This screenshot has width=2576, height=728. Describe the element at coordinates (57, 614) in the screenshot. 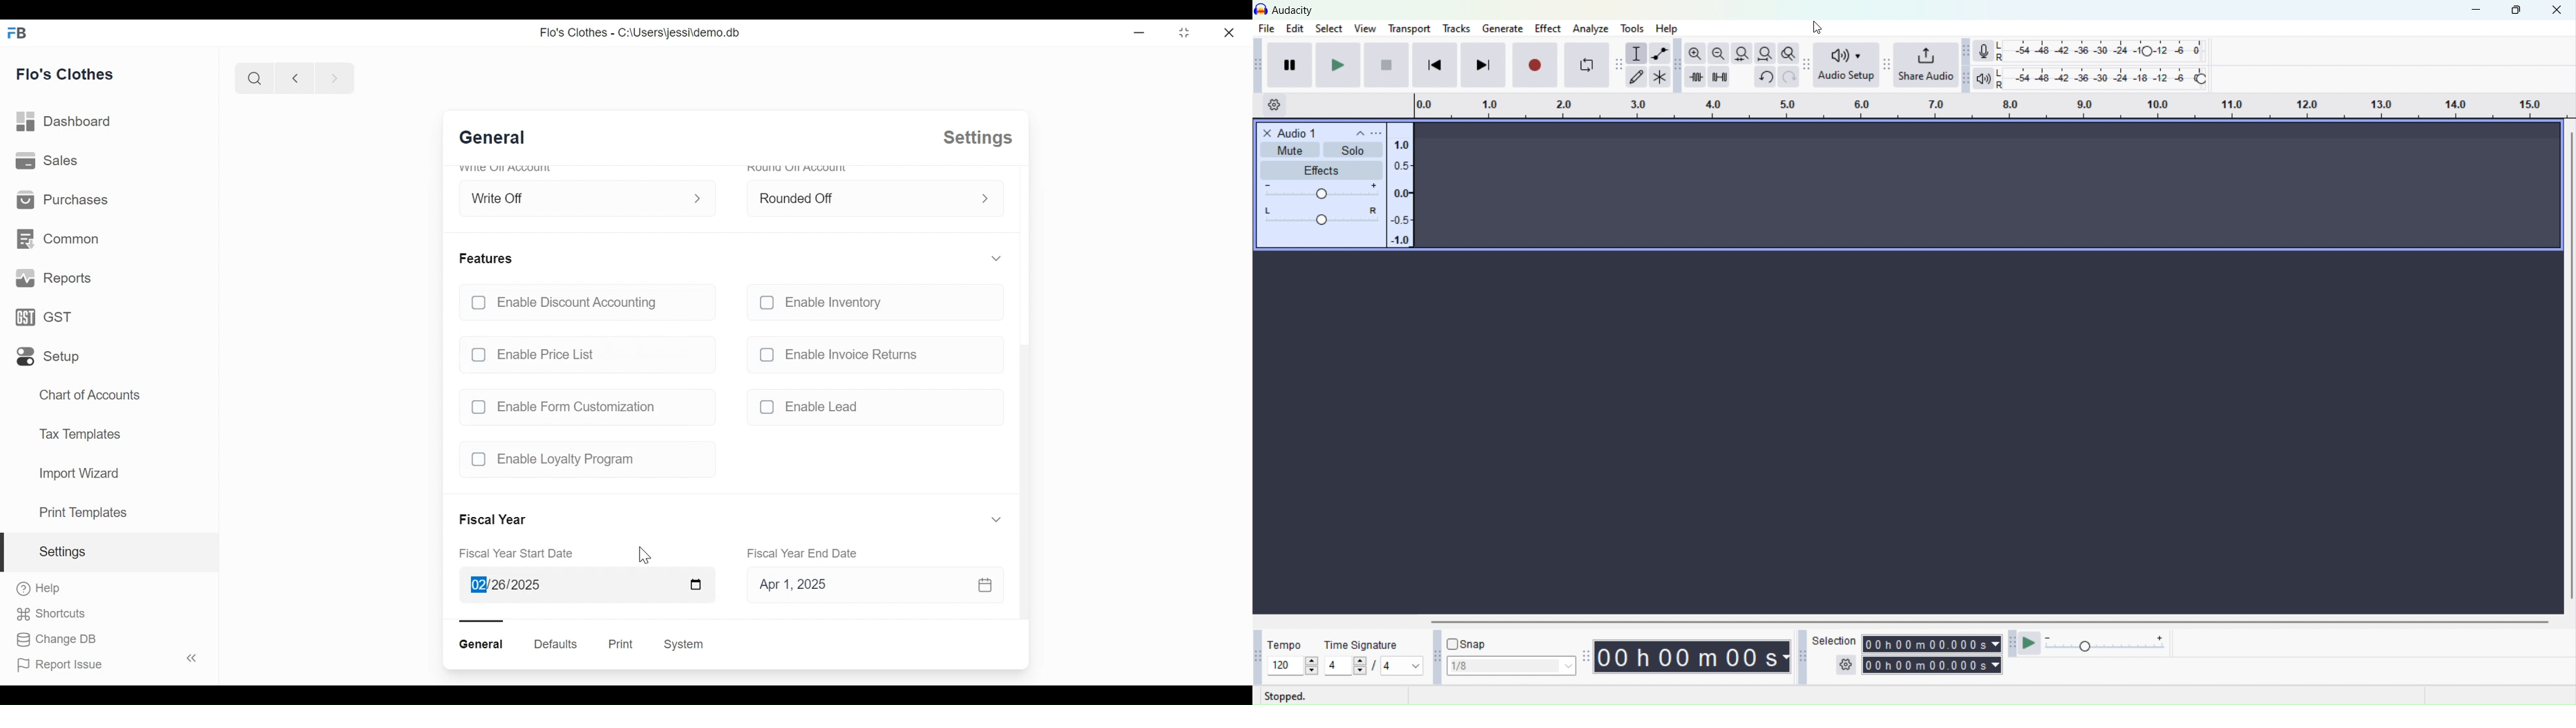

I see `Shortcuts` at that location.